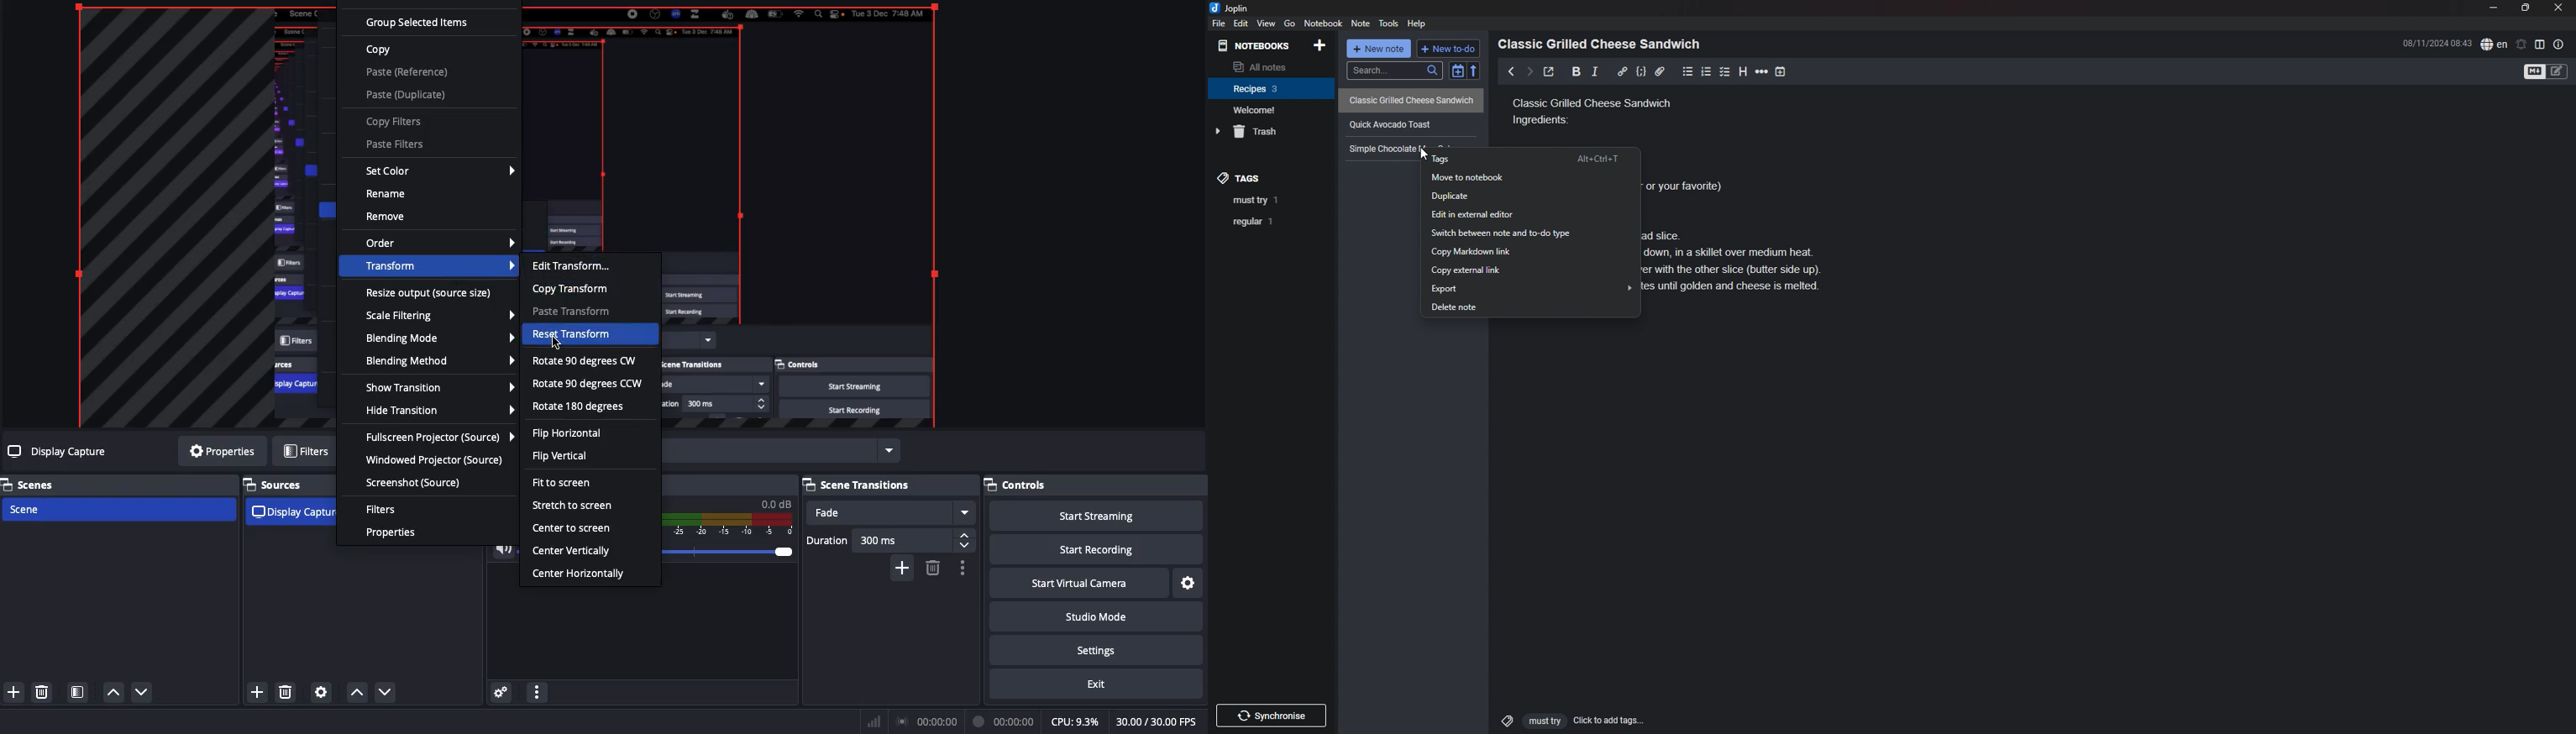 This screenshot has width=2576, height=756. I want to click on tags, so click(1531, 158).